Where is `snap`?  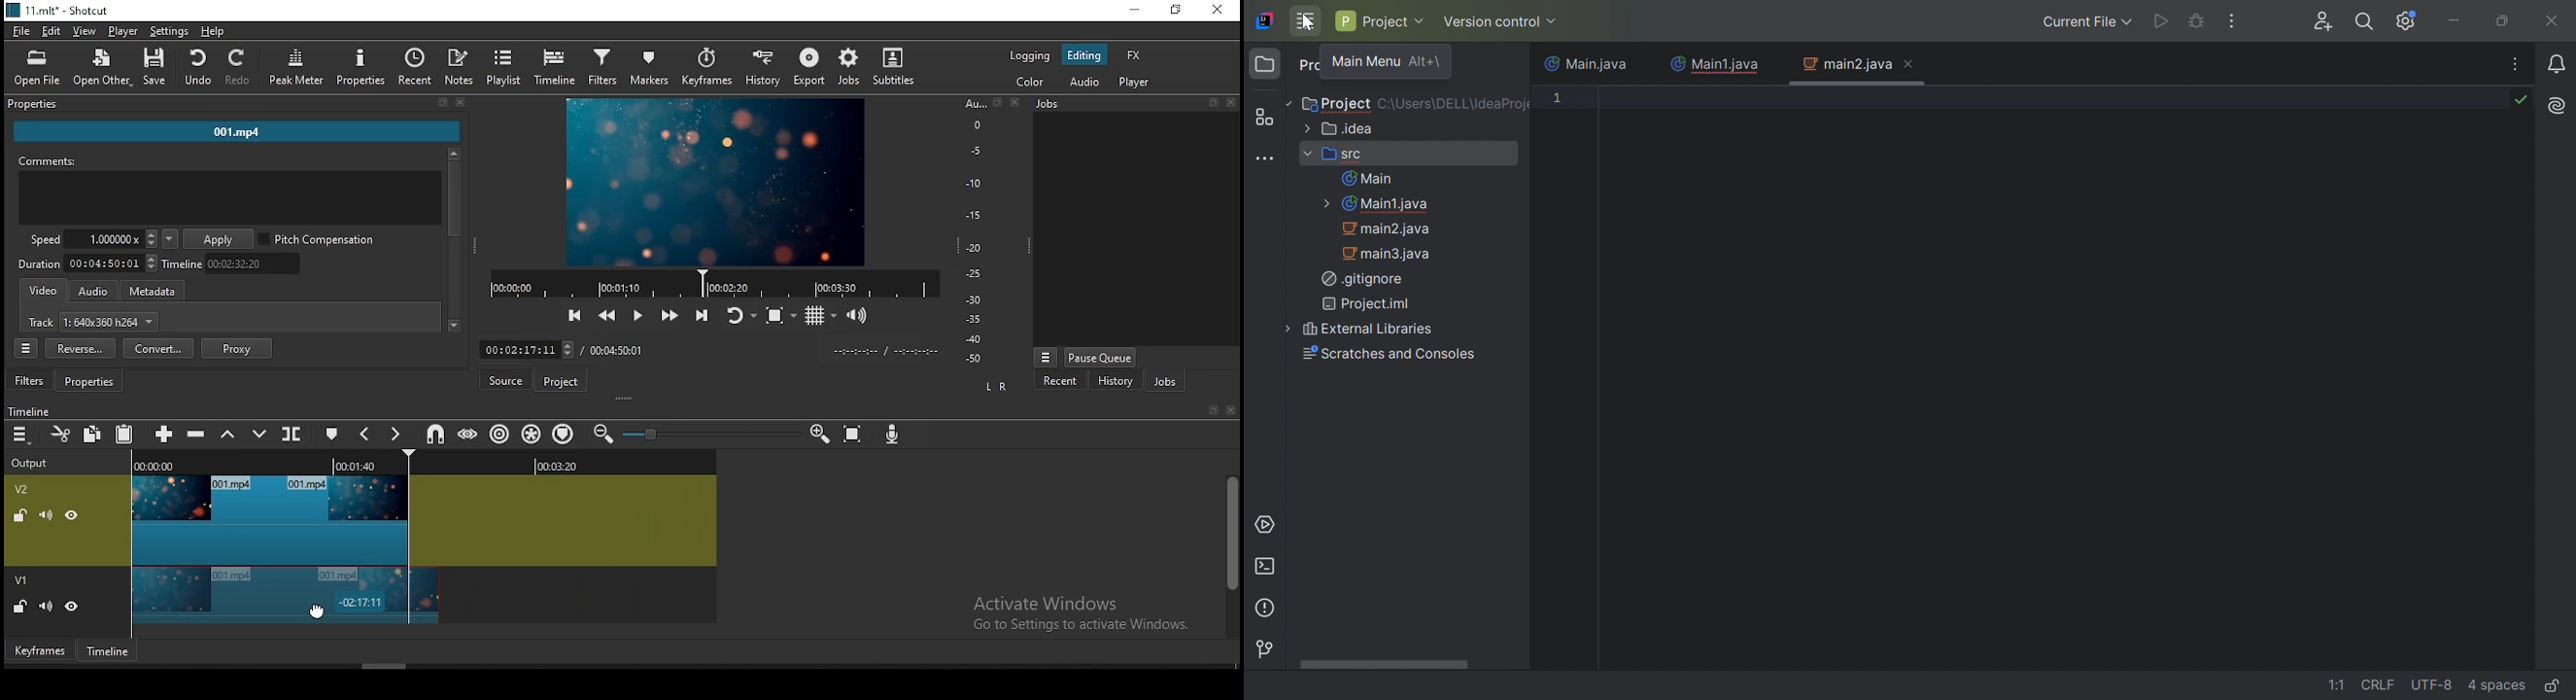 snap is located at coordinates (434, 435).